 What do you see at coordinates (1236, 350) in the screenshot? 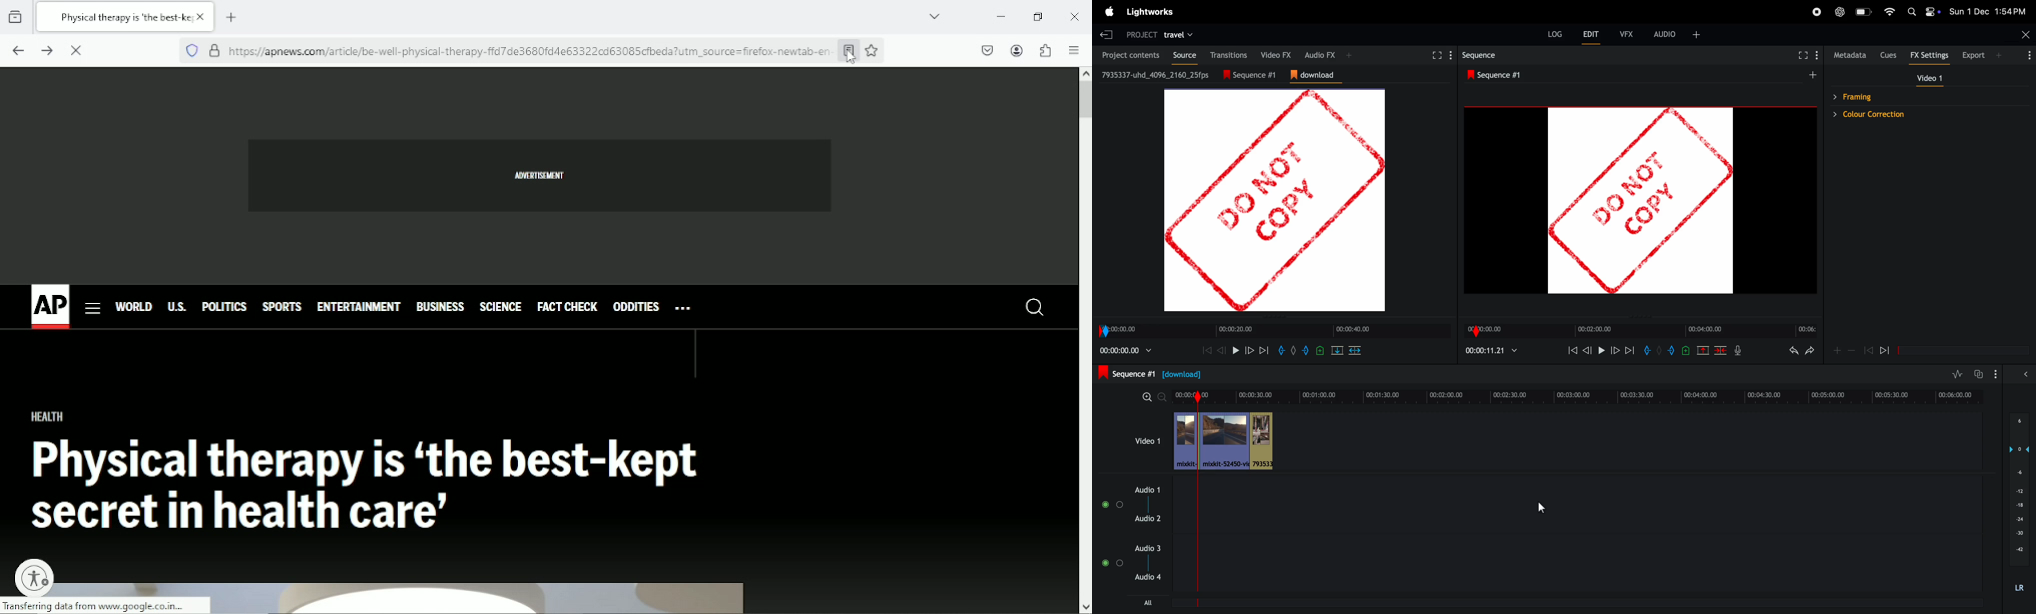
I see `pause` at bounding box center [1236, 350].